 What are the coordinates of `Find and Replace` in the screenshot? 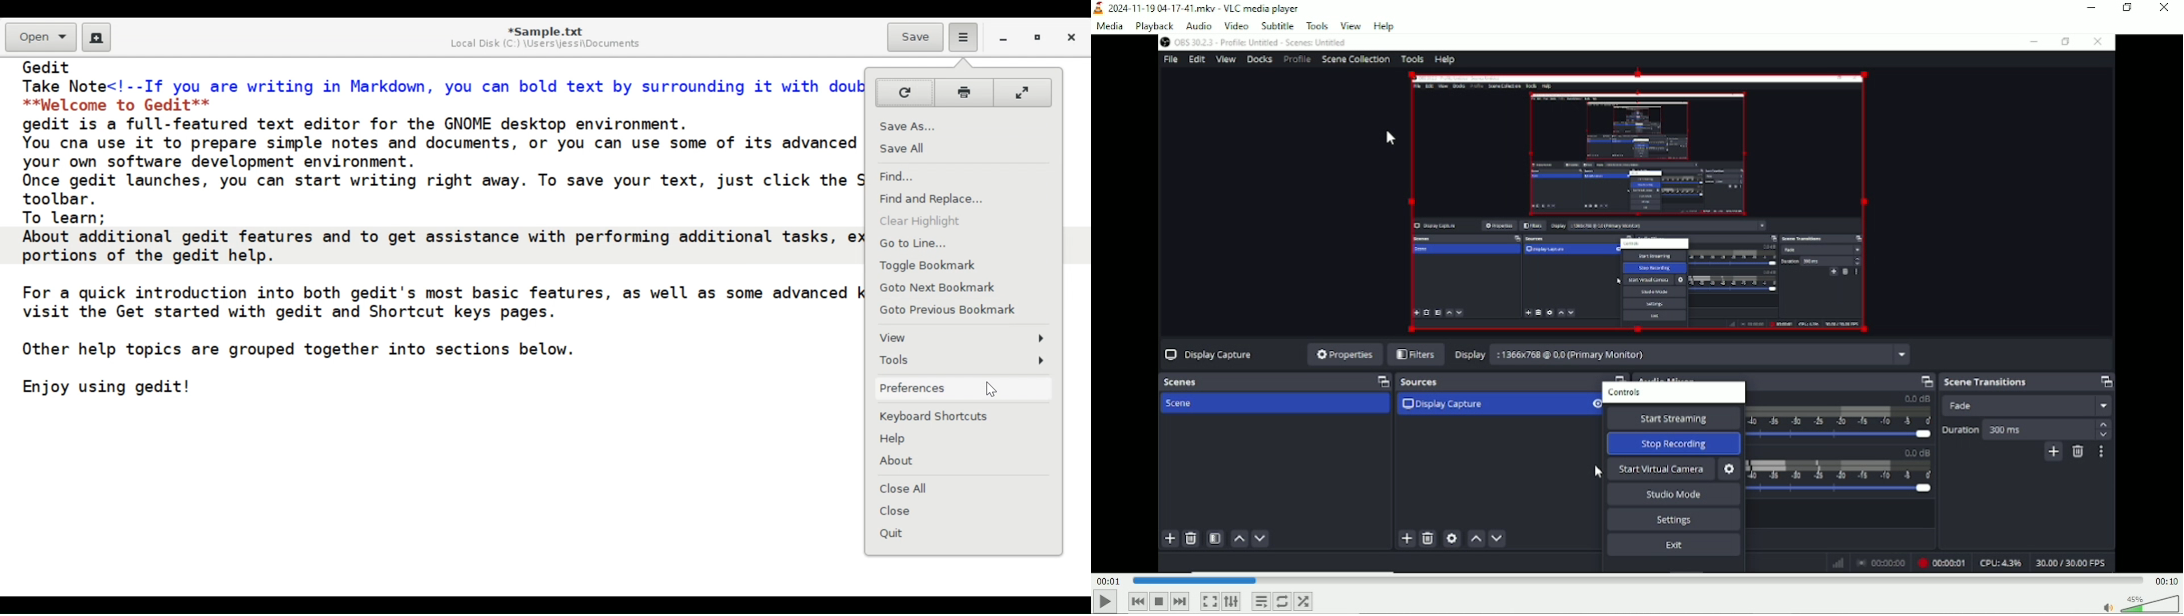 It's located at (964, 198).